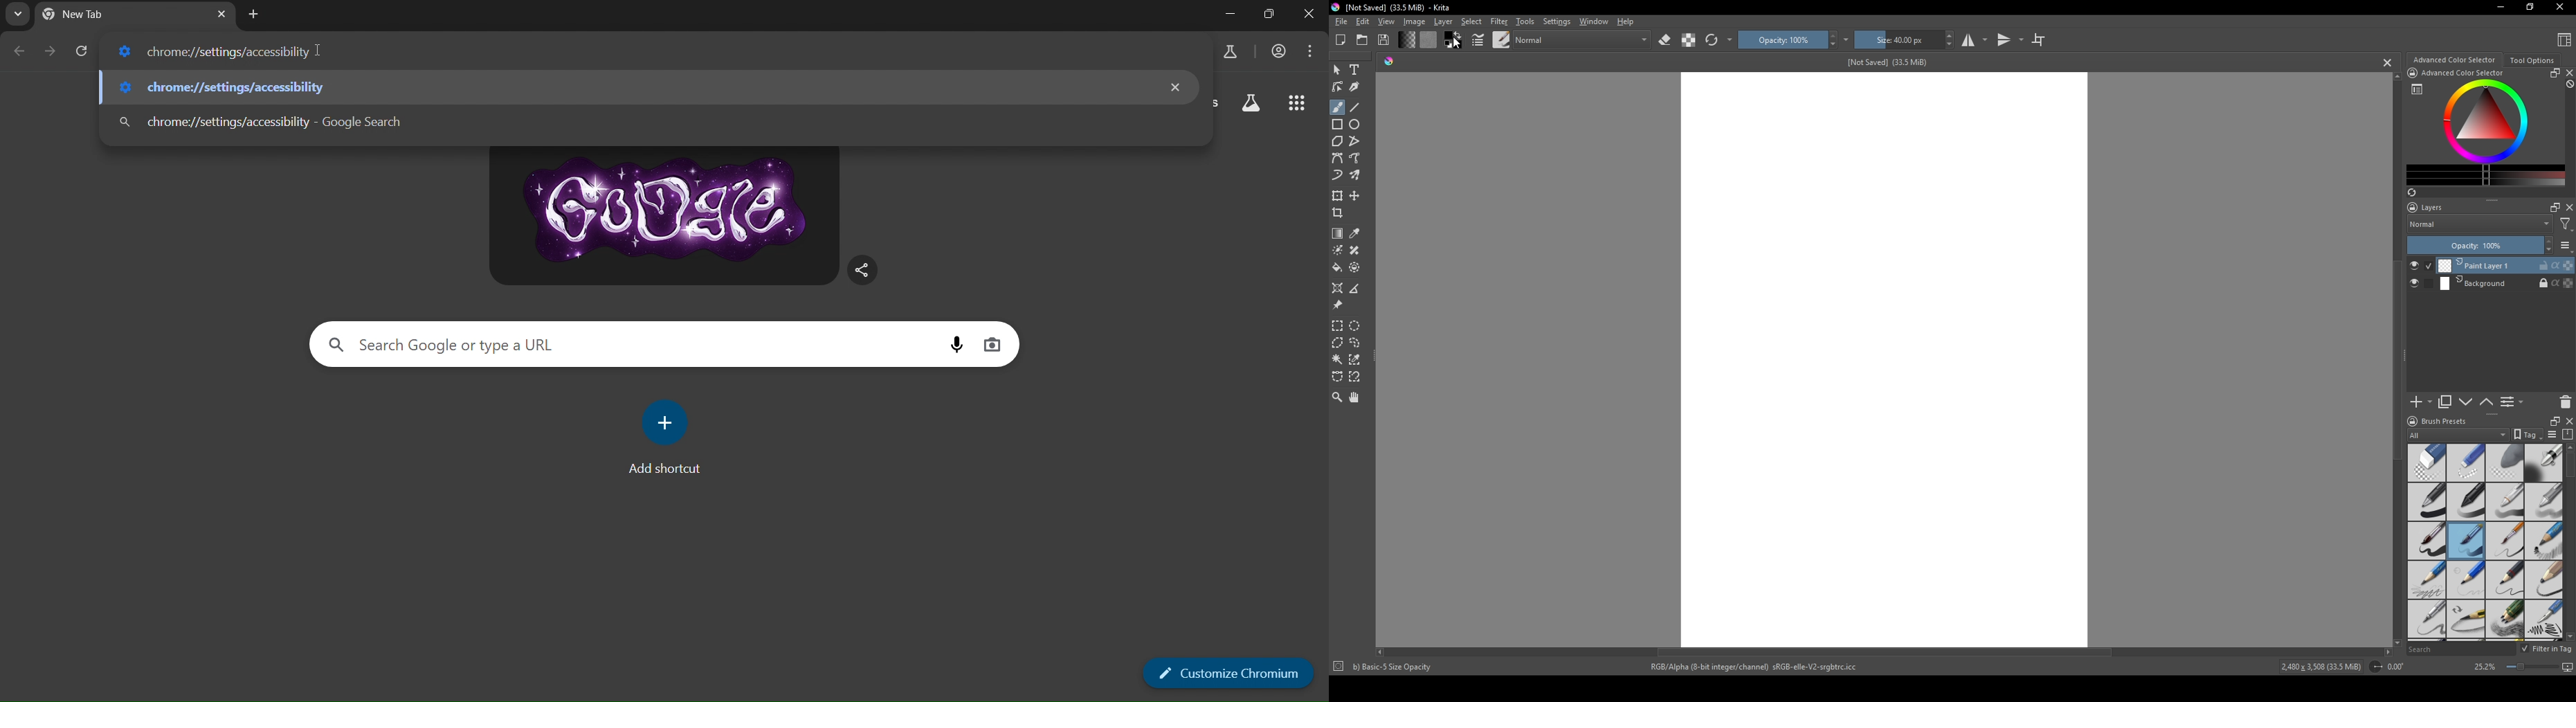 This screenshot has height=728, width=2576. Describe the element at coordinates (1478, 40) in the screenshot. I see `pointers` at that location.